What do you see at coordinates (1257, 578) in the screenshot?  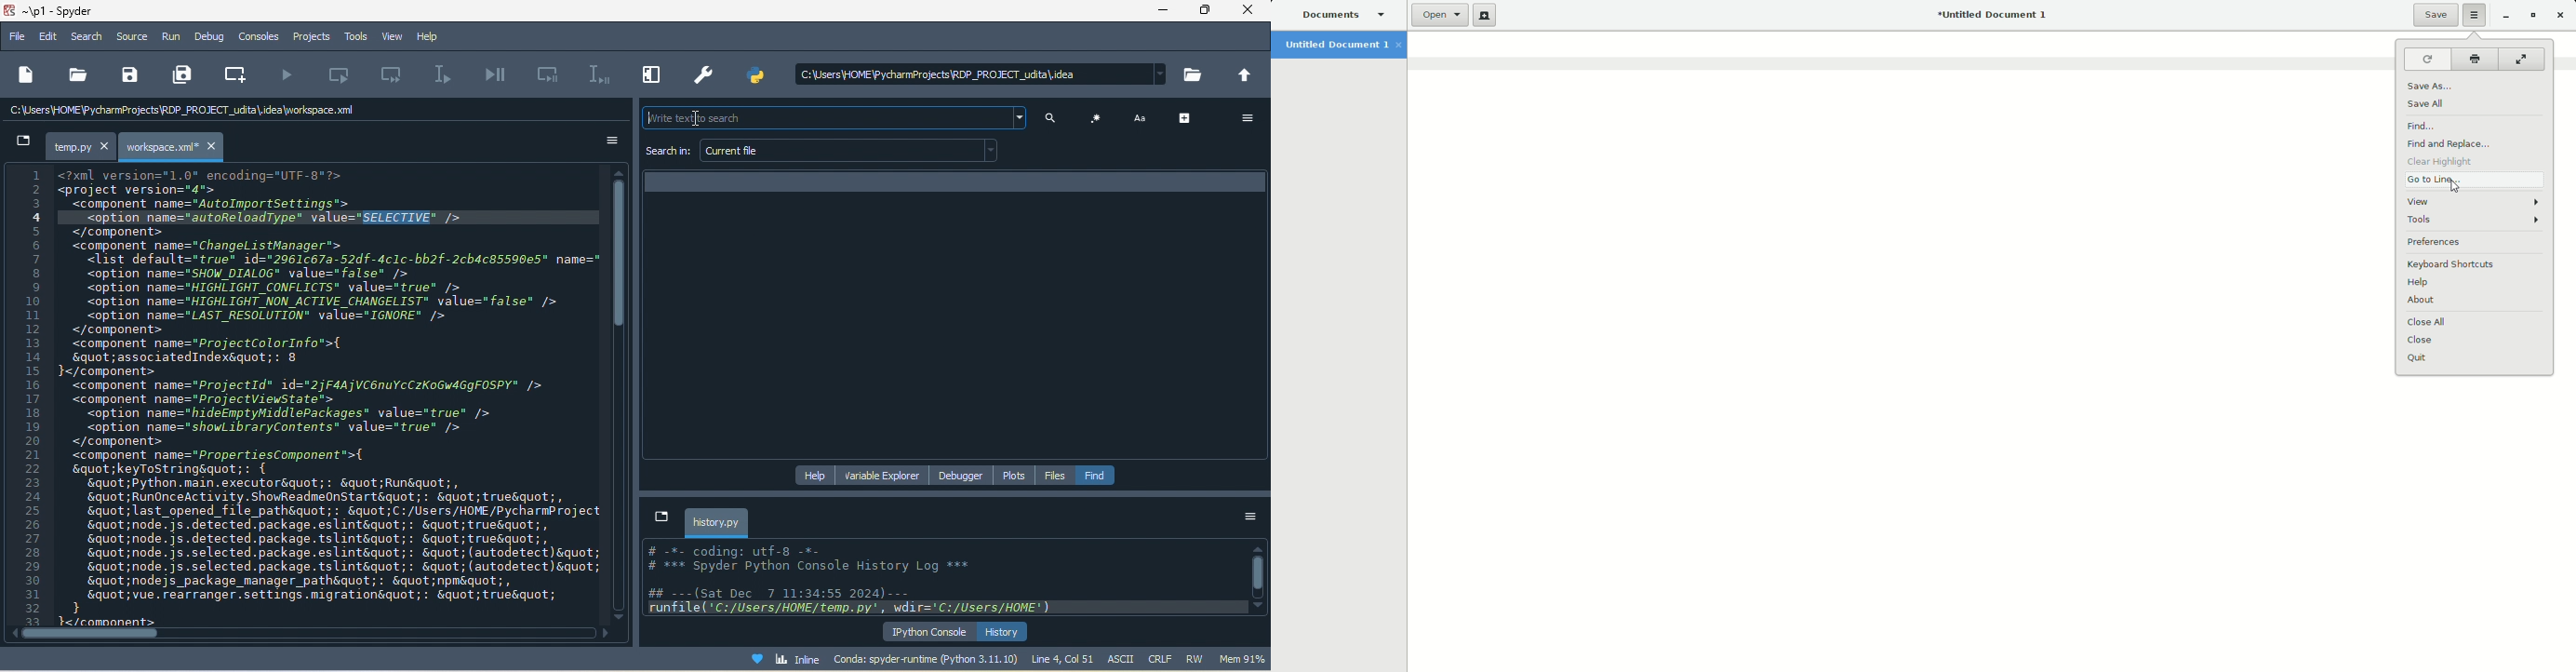 I see `vertical scroll bar` at bounding box center [1257, 578].